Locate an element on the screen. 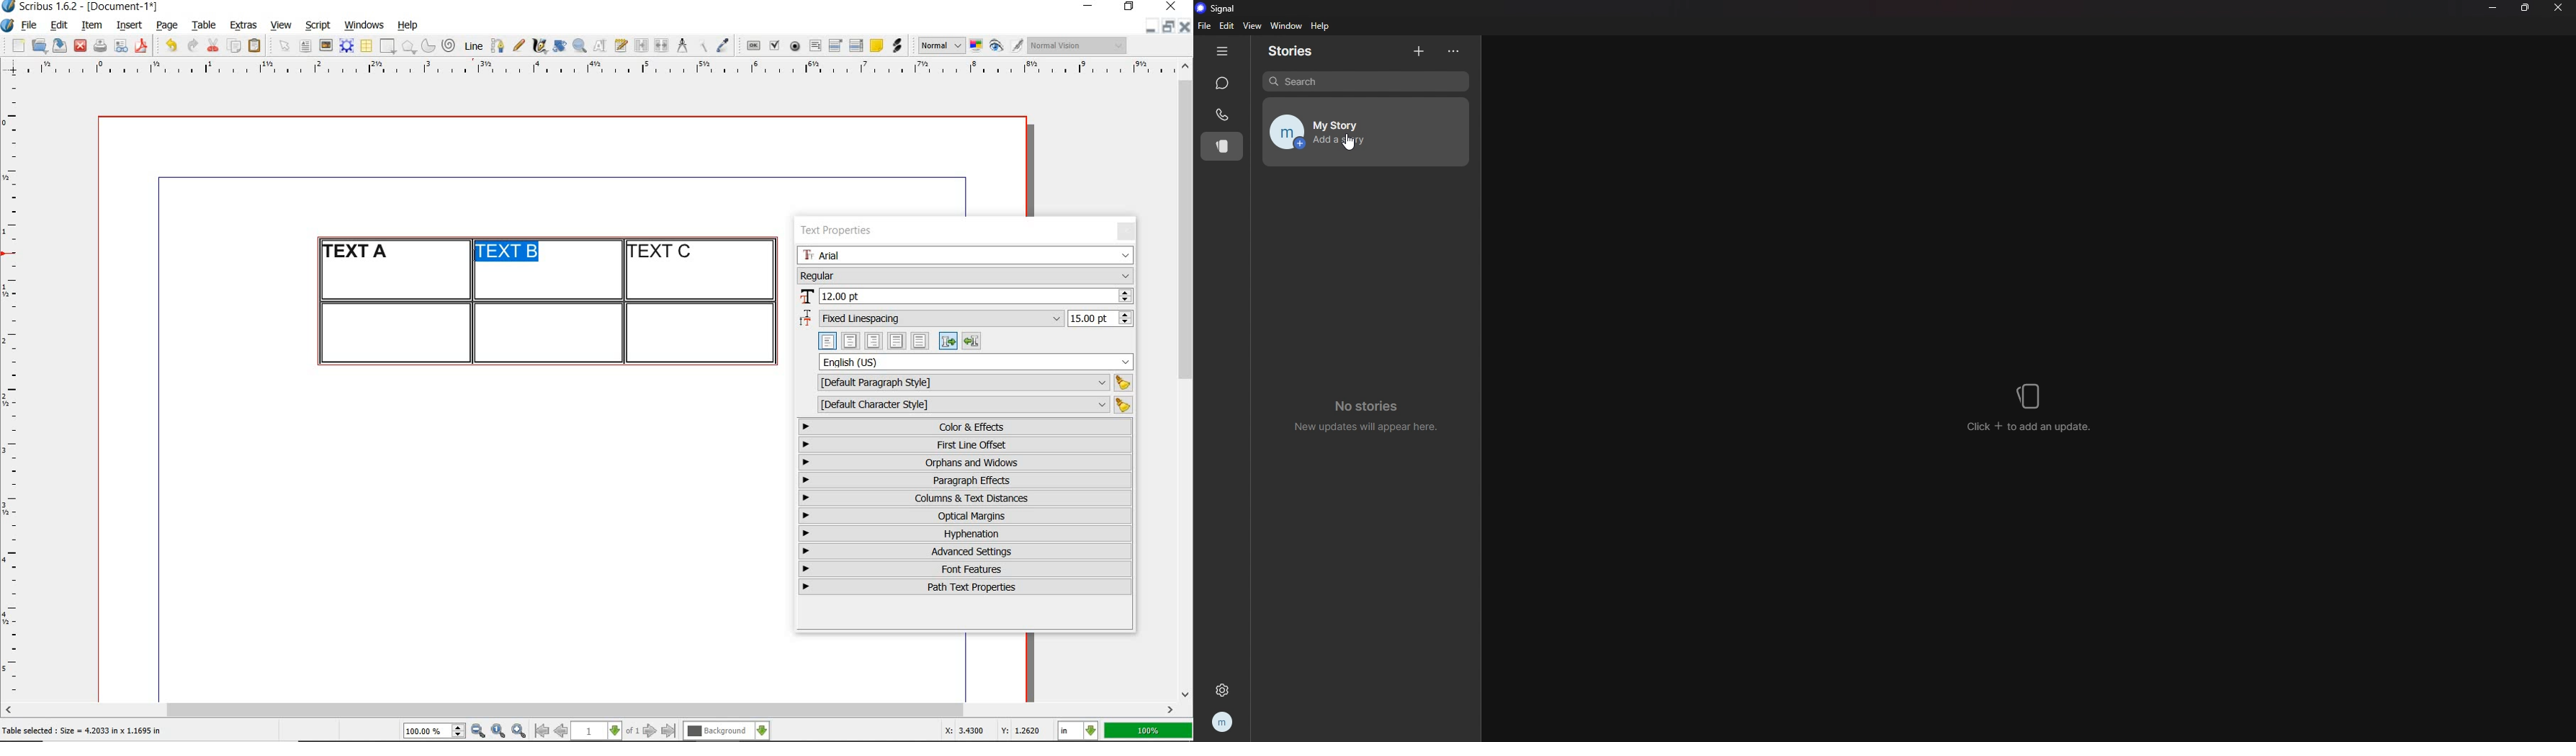  advanced settings is located at coordinates (964, 551).